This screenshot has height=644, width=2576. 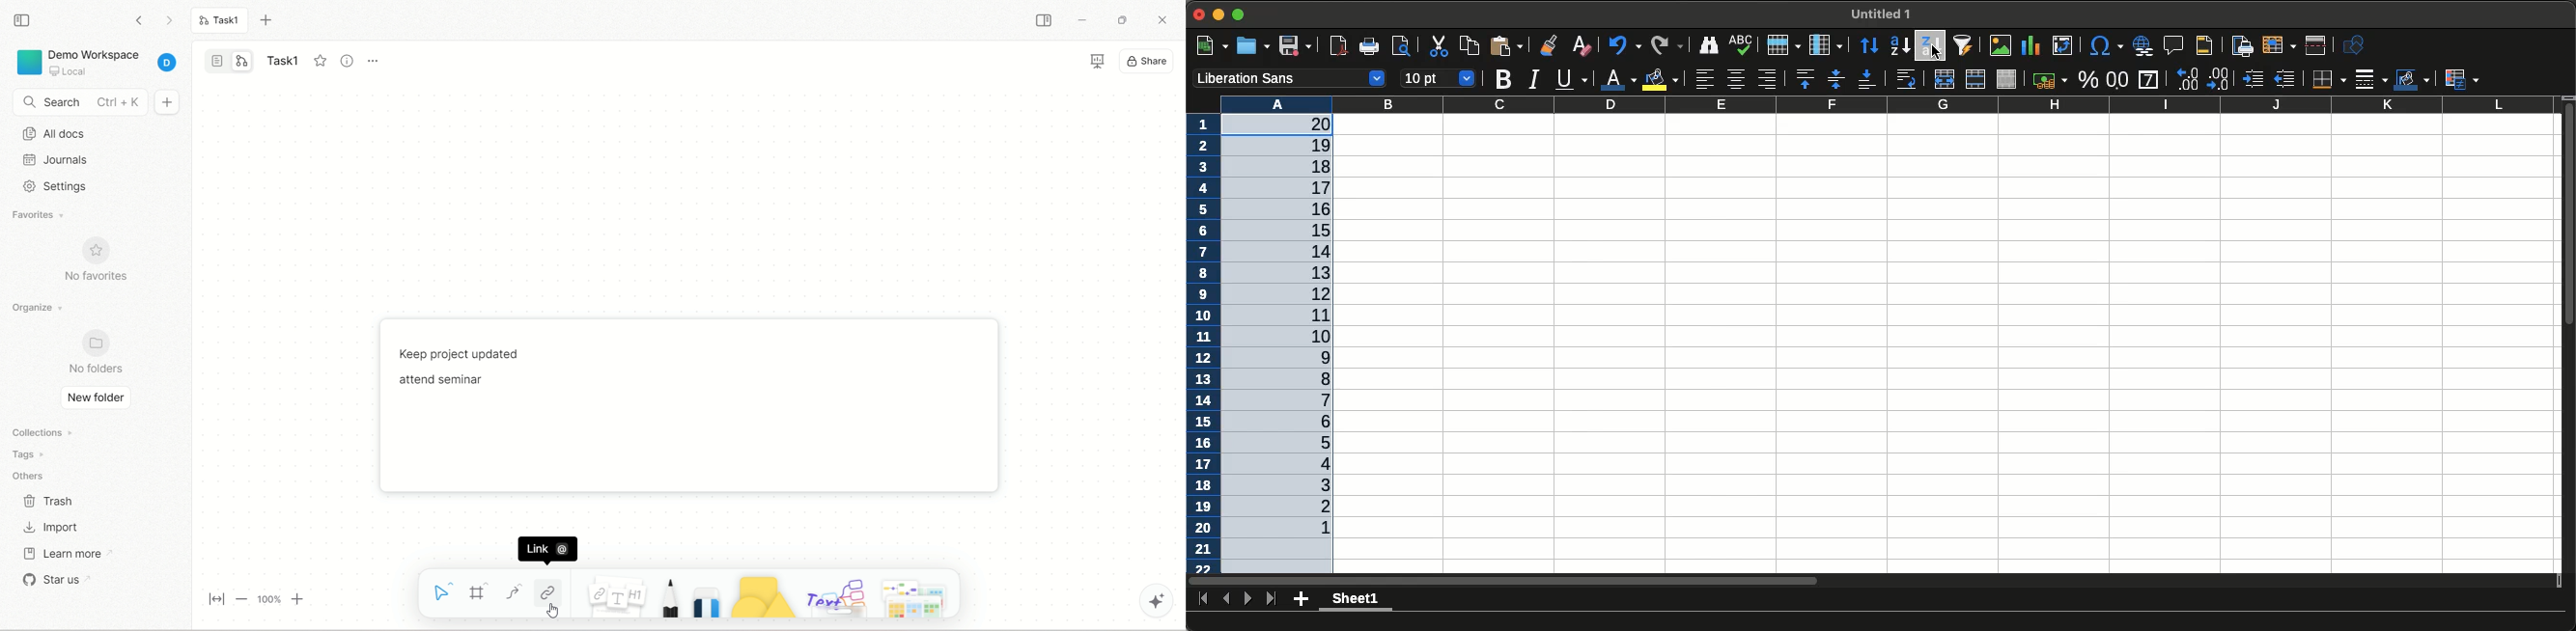 I want to click on AFFiNE AI, so click(x=1159, y=598).